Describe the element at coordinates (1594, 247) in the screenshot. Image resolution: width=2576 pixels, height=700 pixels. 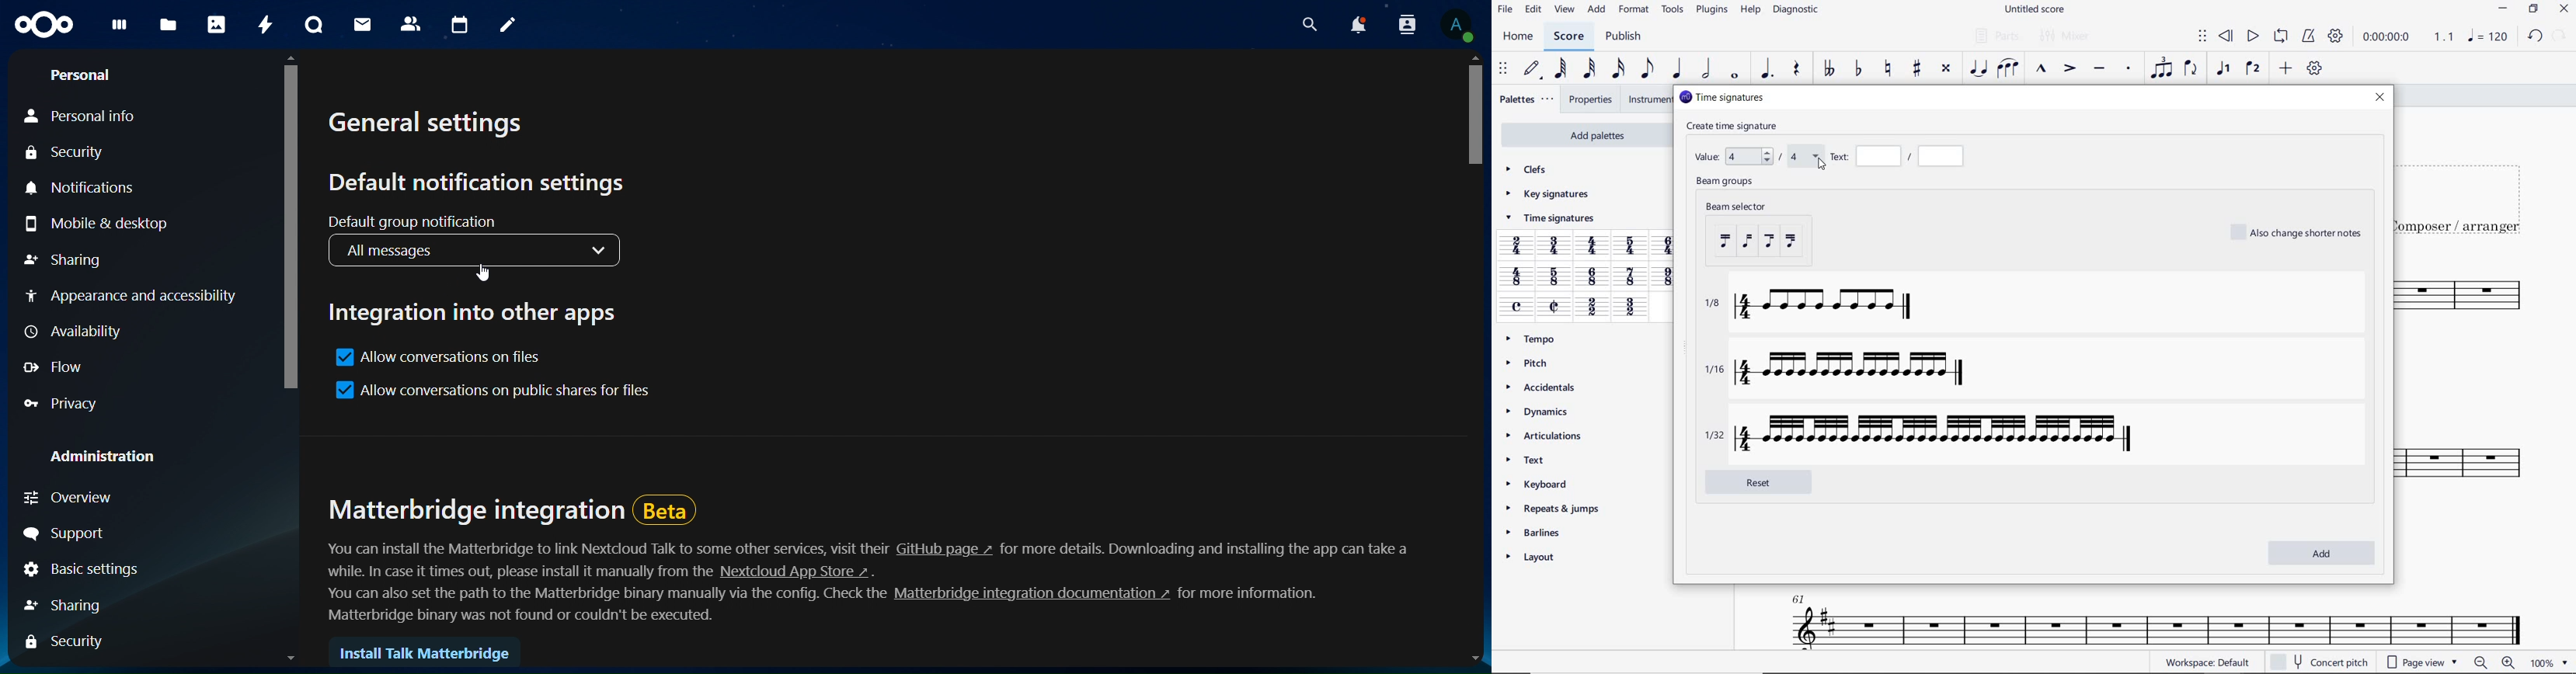
I see `4/4` at that location.